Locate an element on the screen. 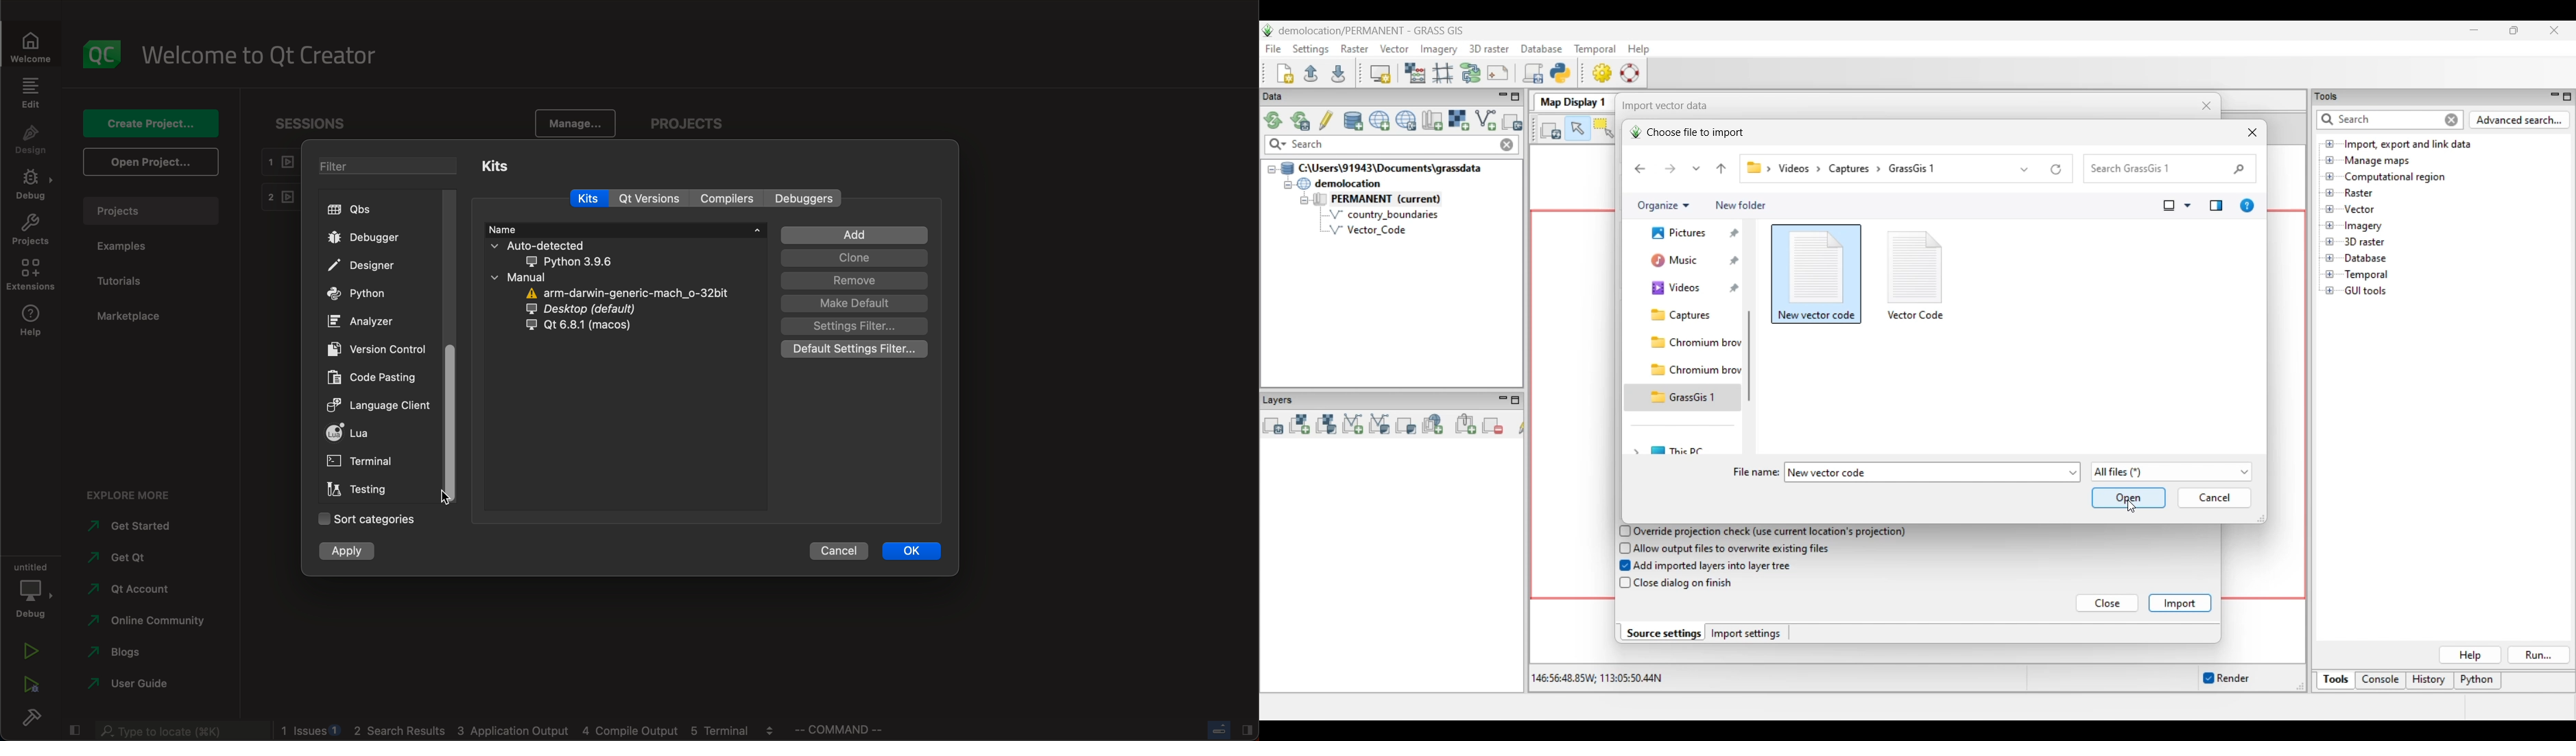  manage is located at coordinates (575, 123).